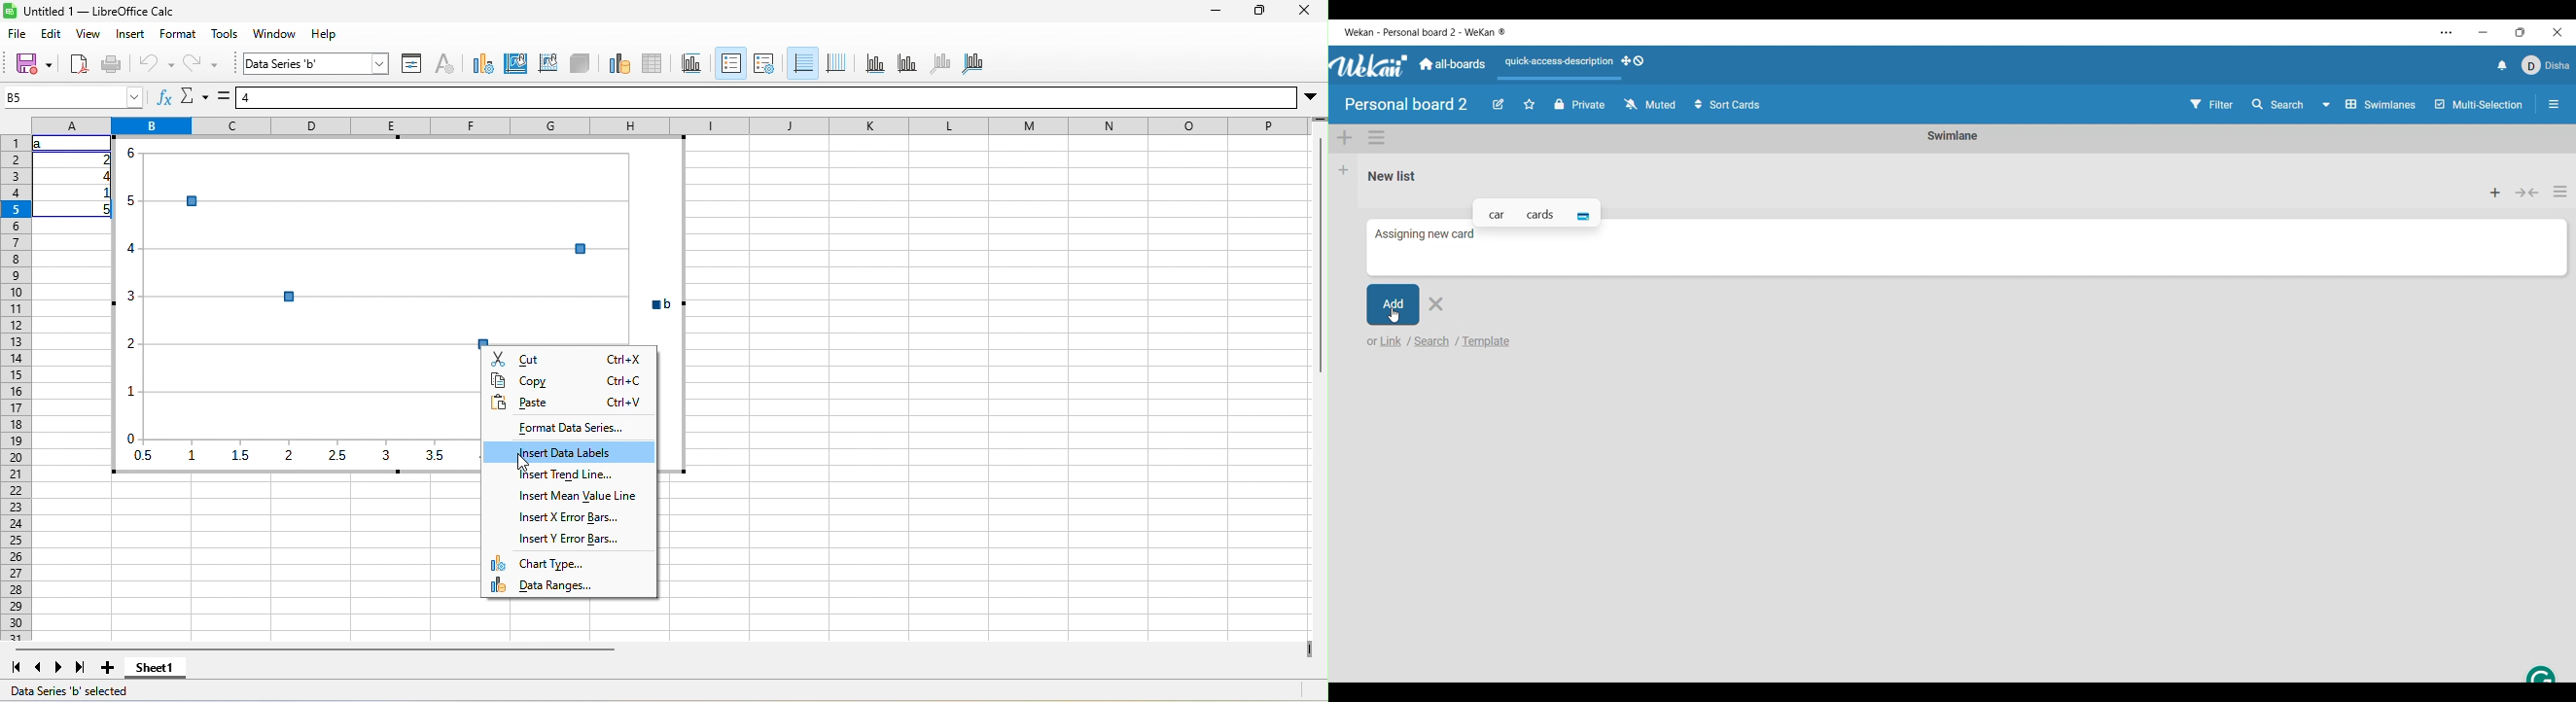 The height and width of the screenshot is (728, 2576). What do you see at coordinates (1344, 170) in the screenshot?
I see `Add list` at bounding box center [1344, 170].